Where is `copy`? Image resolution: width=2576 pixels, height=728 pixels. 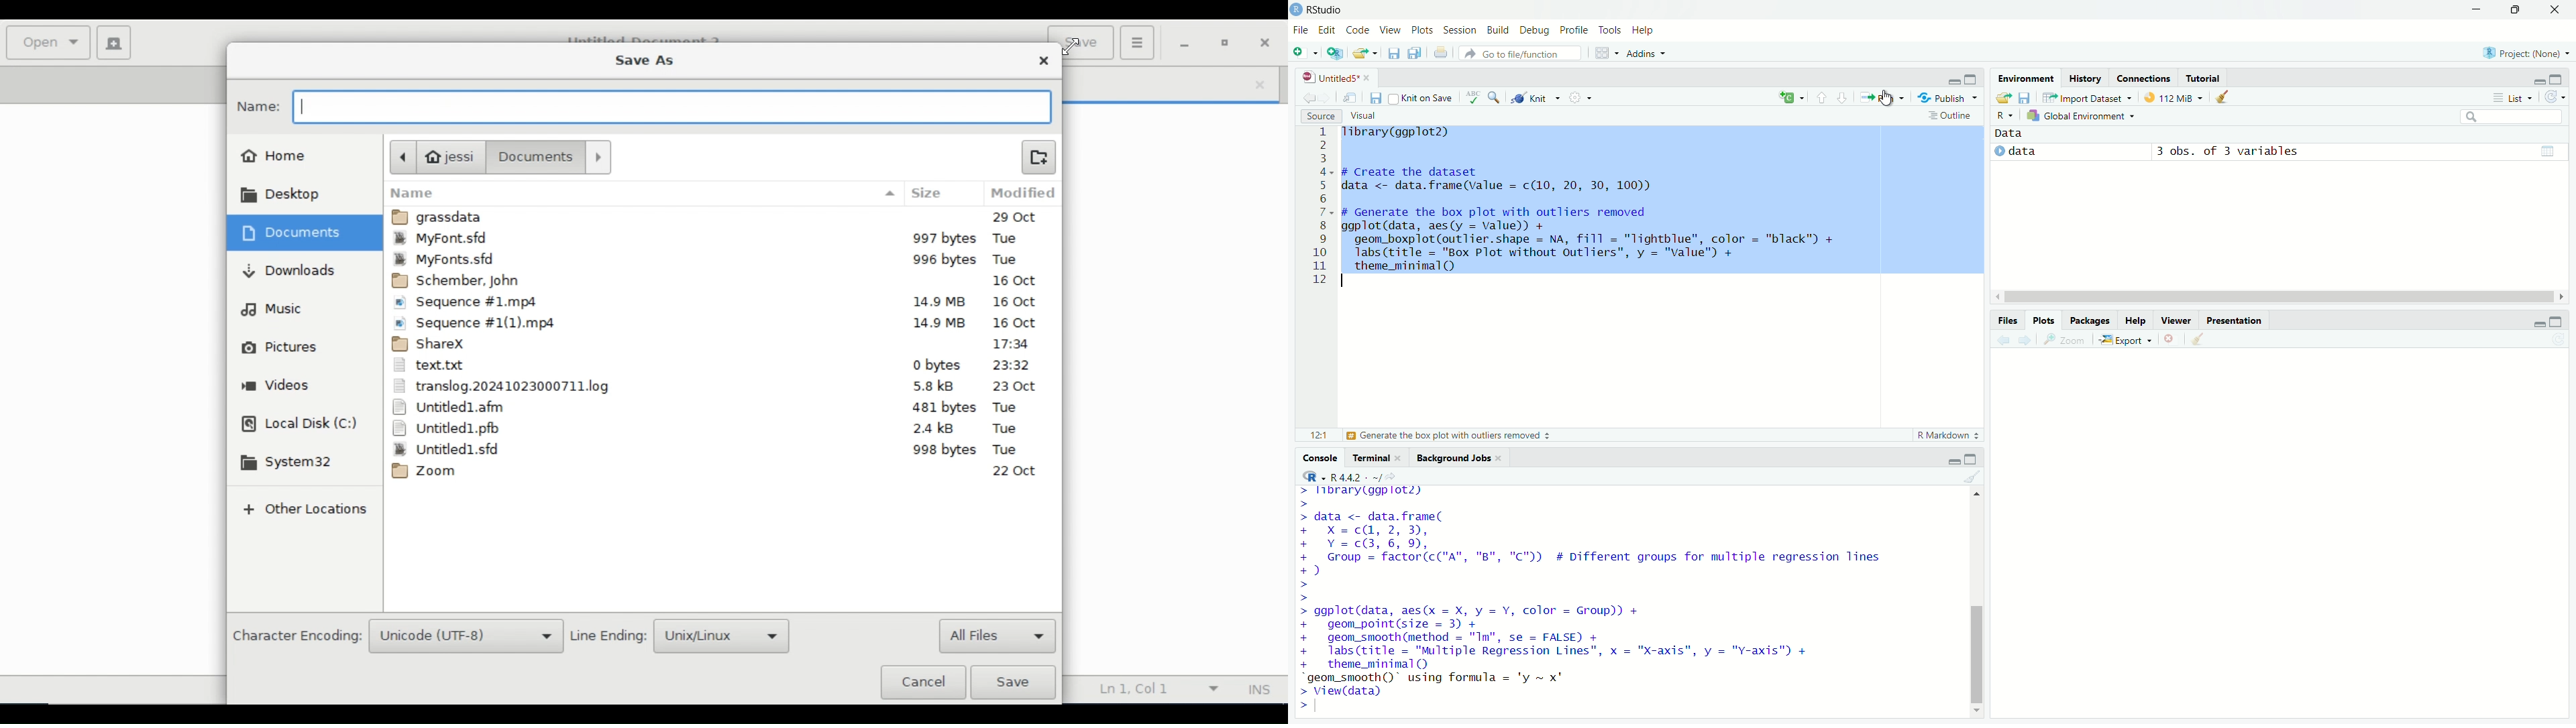
copy is located at coordinates (1415, 54).